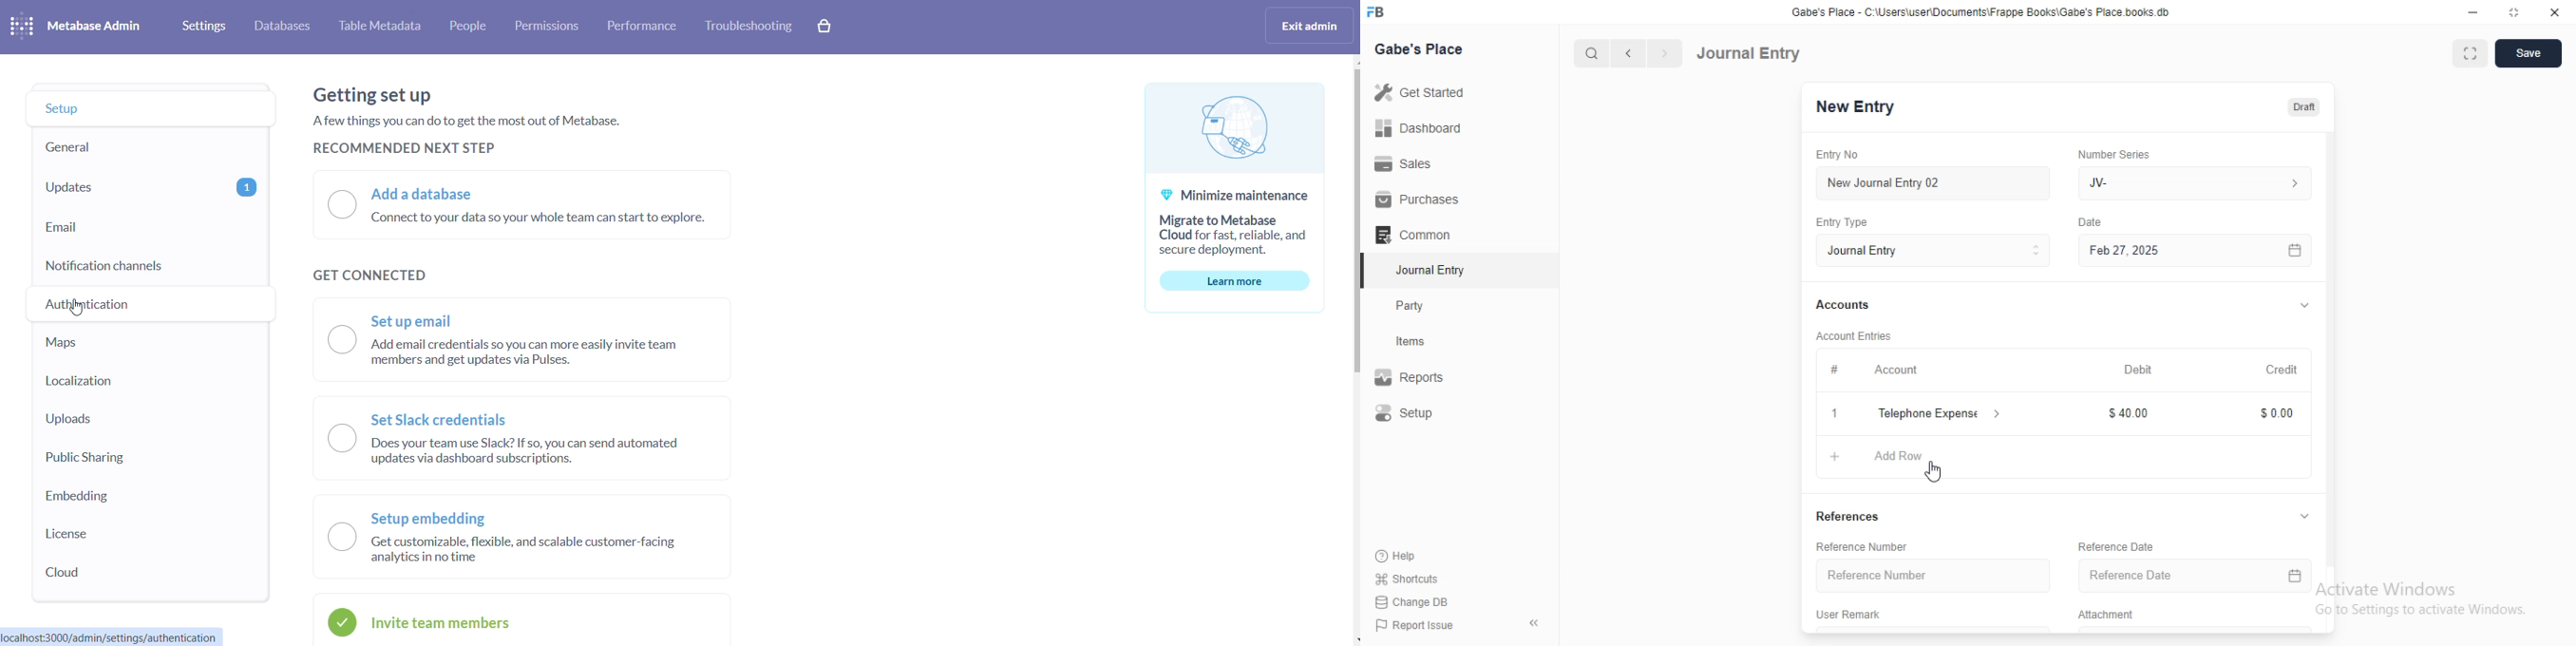 This screenshot has width=2576, height=672. I want to click on Telephone Expense, so click(1941, 411).